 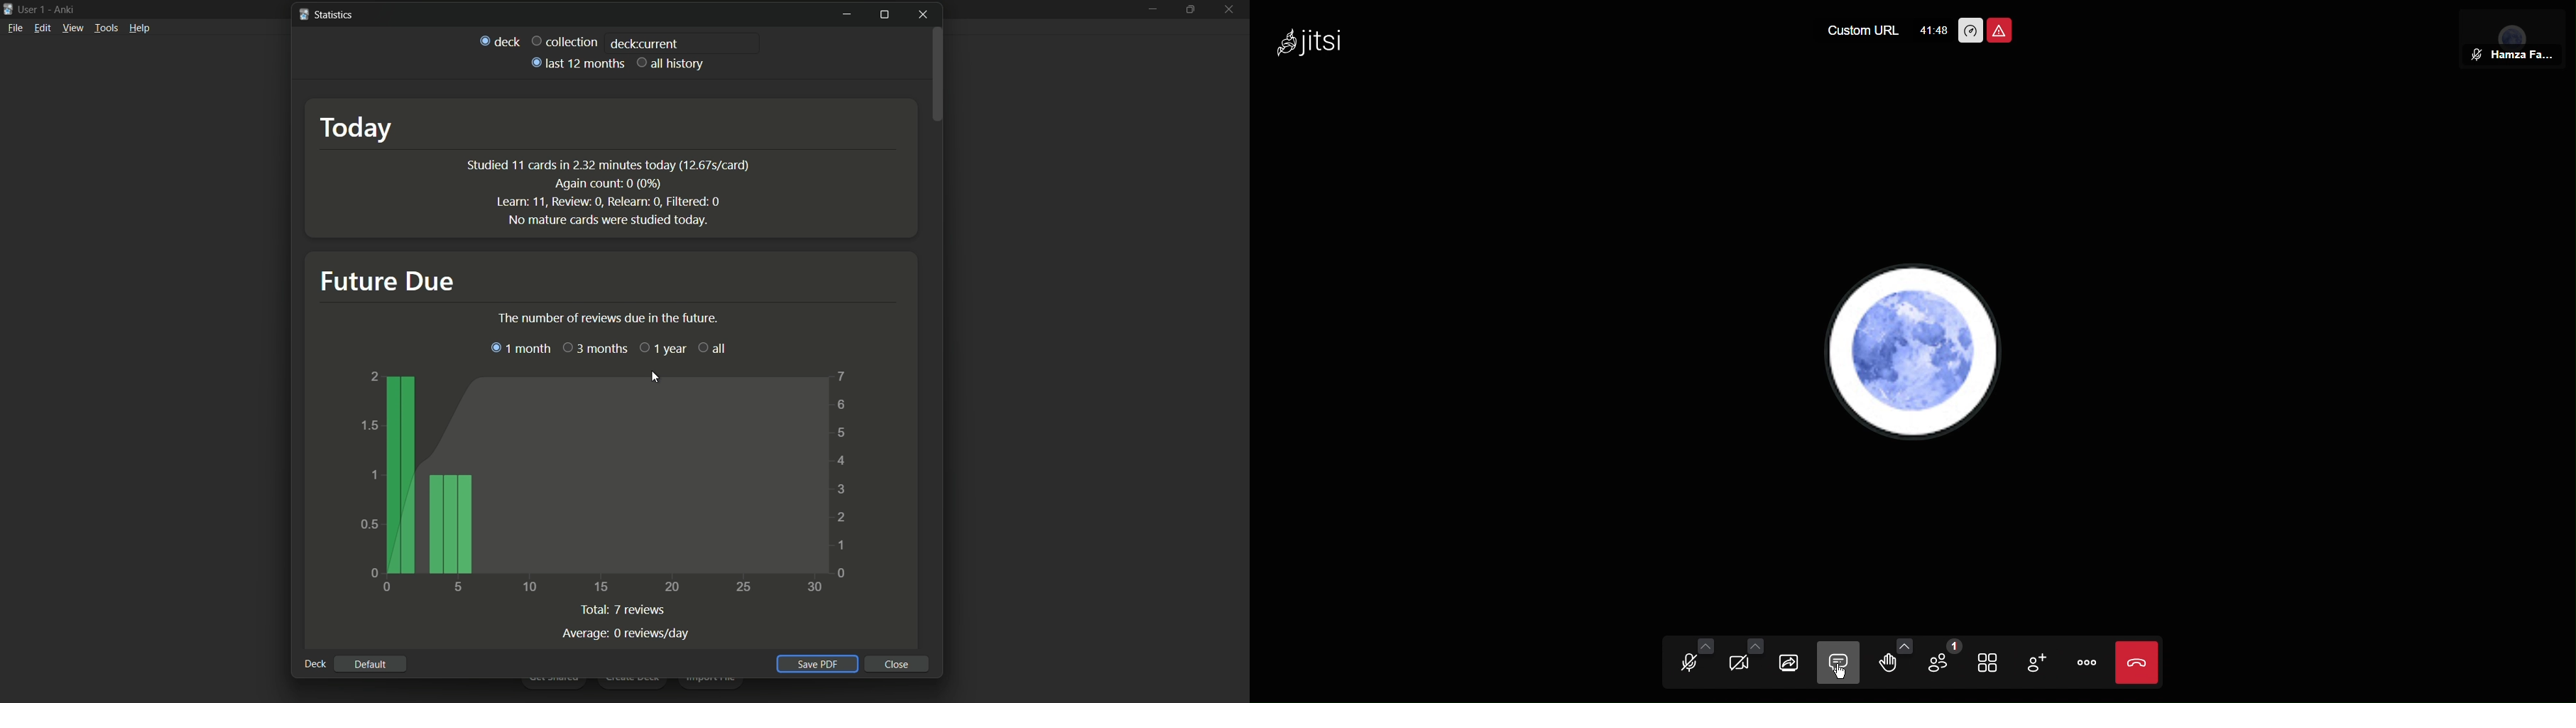 What do you see at coordinates (883, 15) in the screenshot?
I see `maximize` at bounding box center [883, 15].